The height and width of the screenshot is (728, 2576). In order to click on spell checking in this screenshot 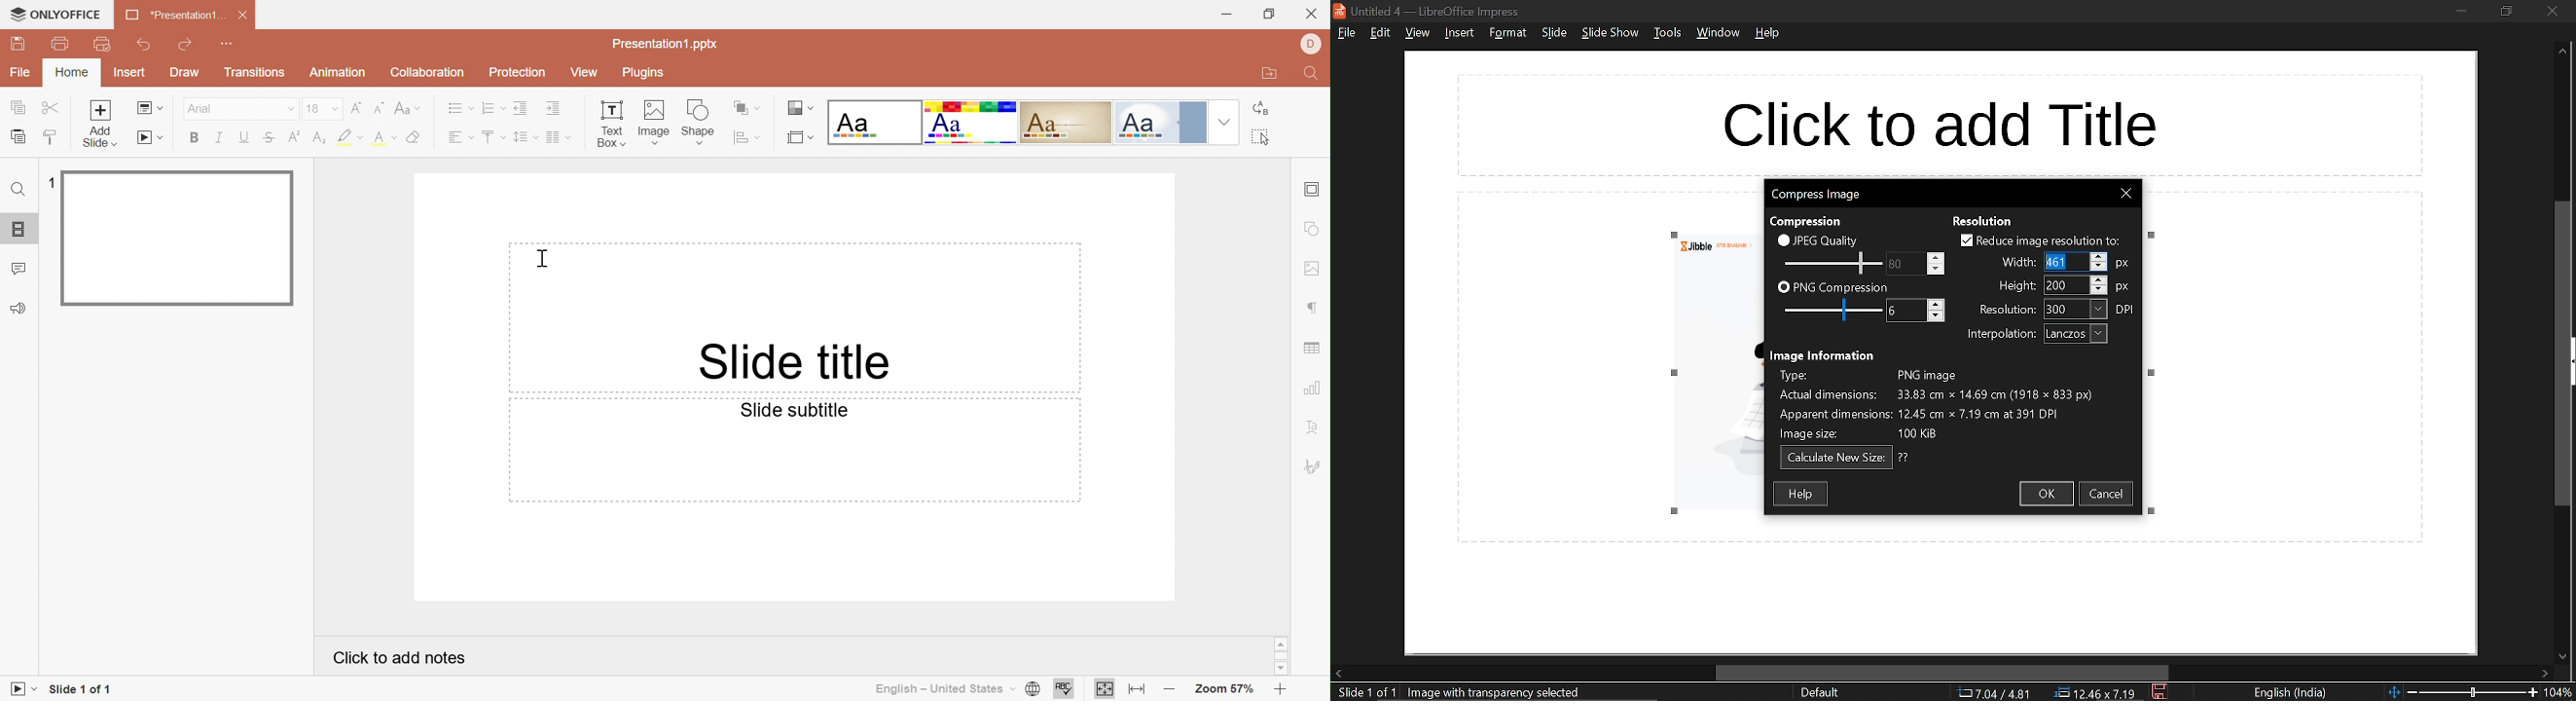, I will do `click(1068, 689)`.